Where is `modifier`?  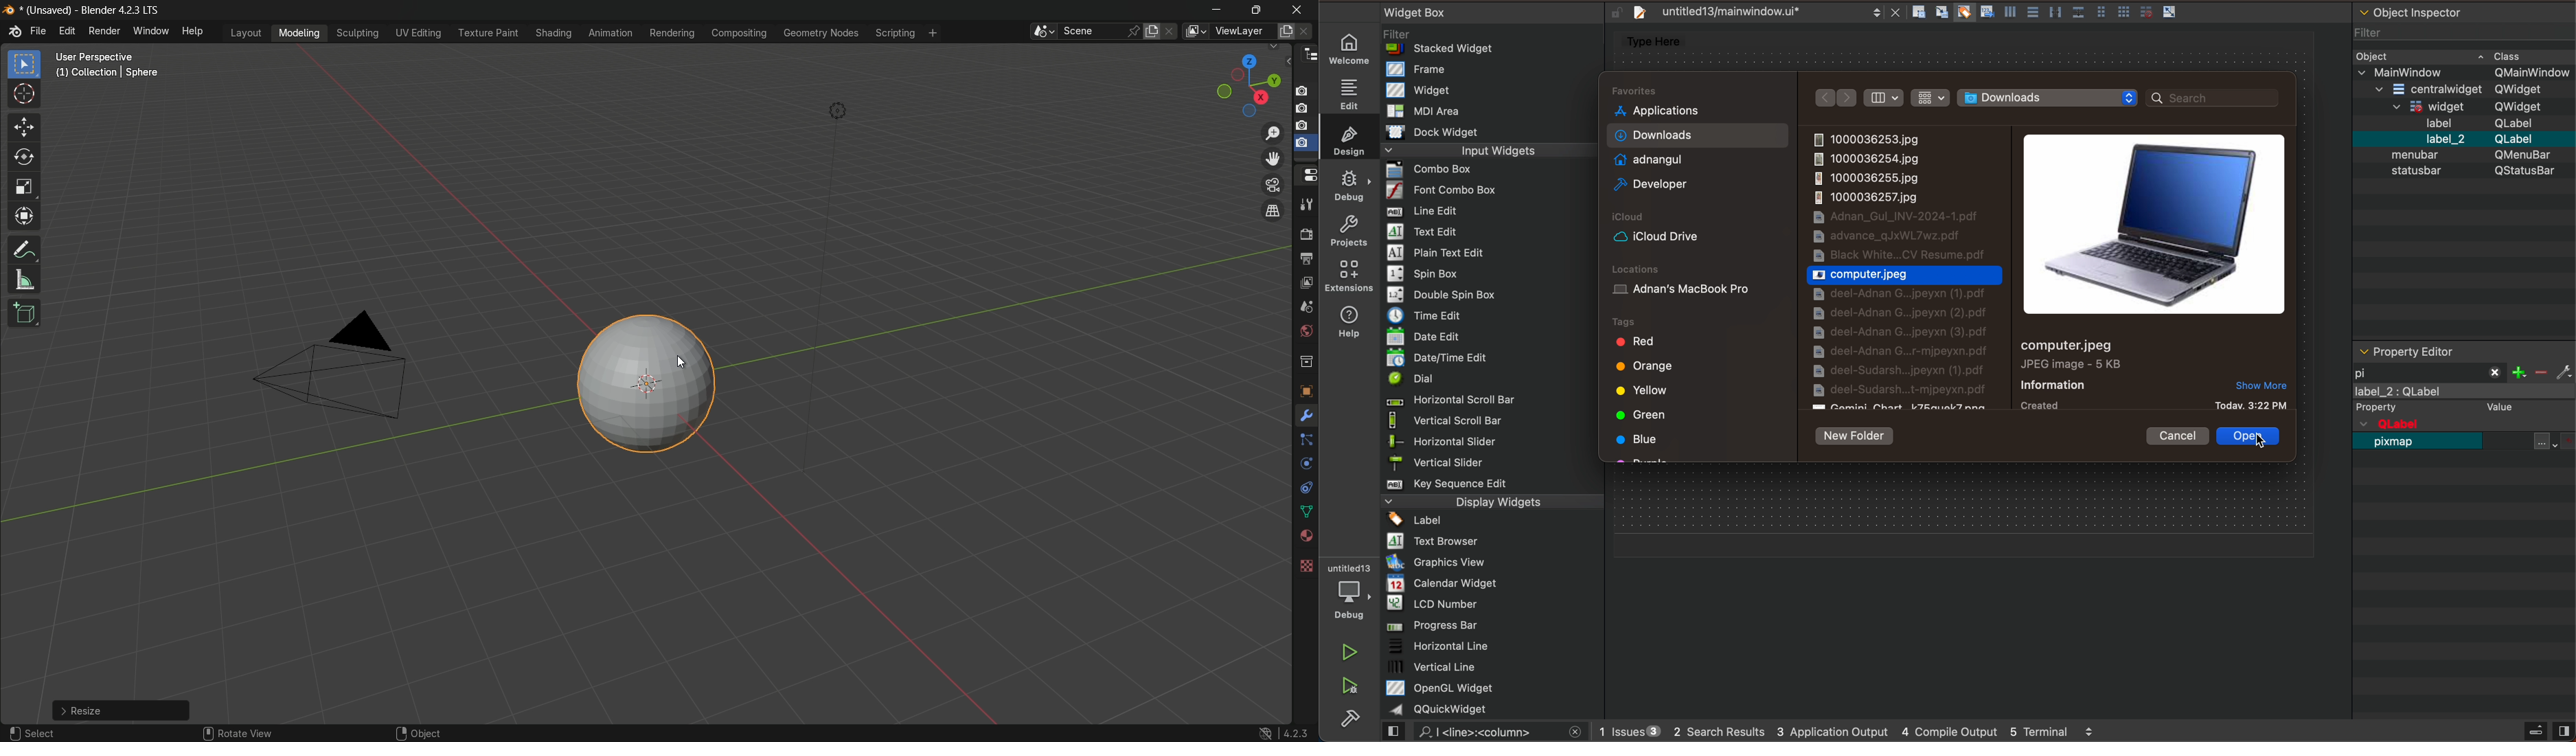 modifier is located at coordinates (1306, 417).